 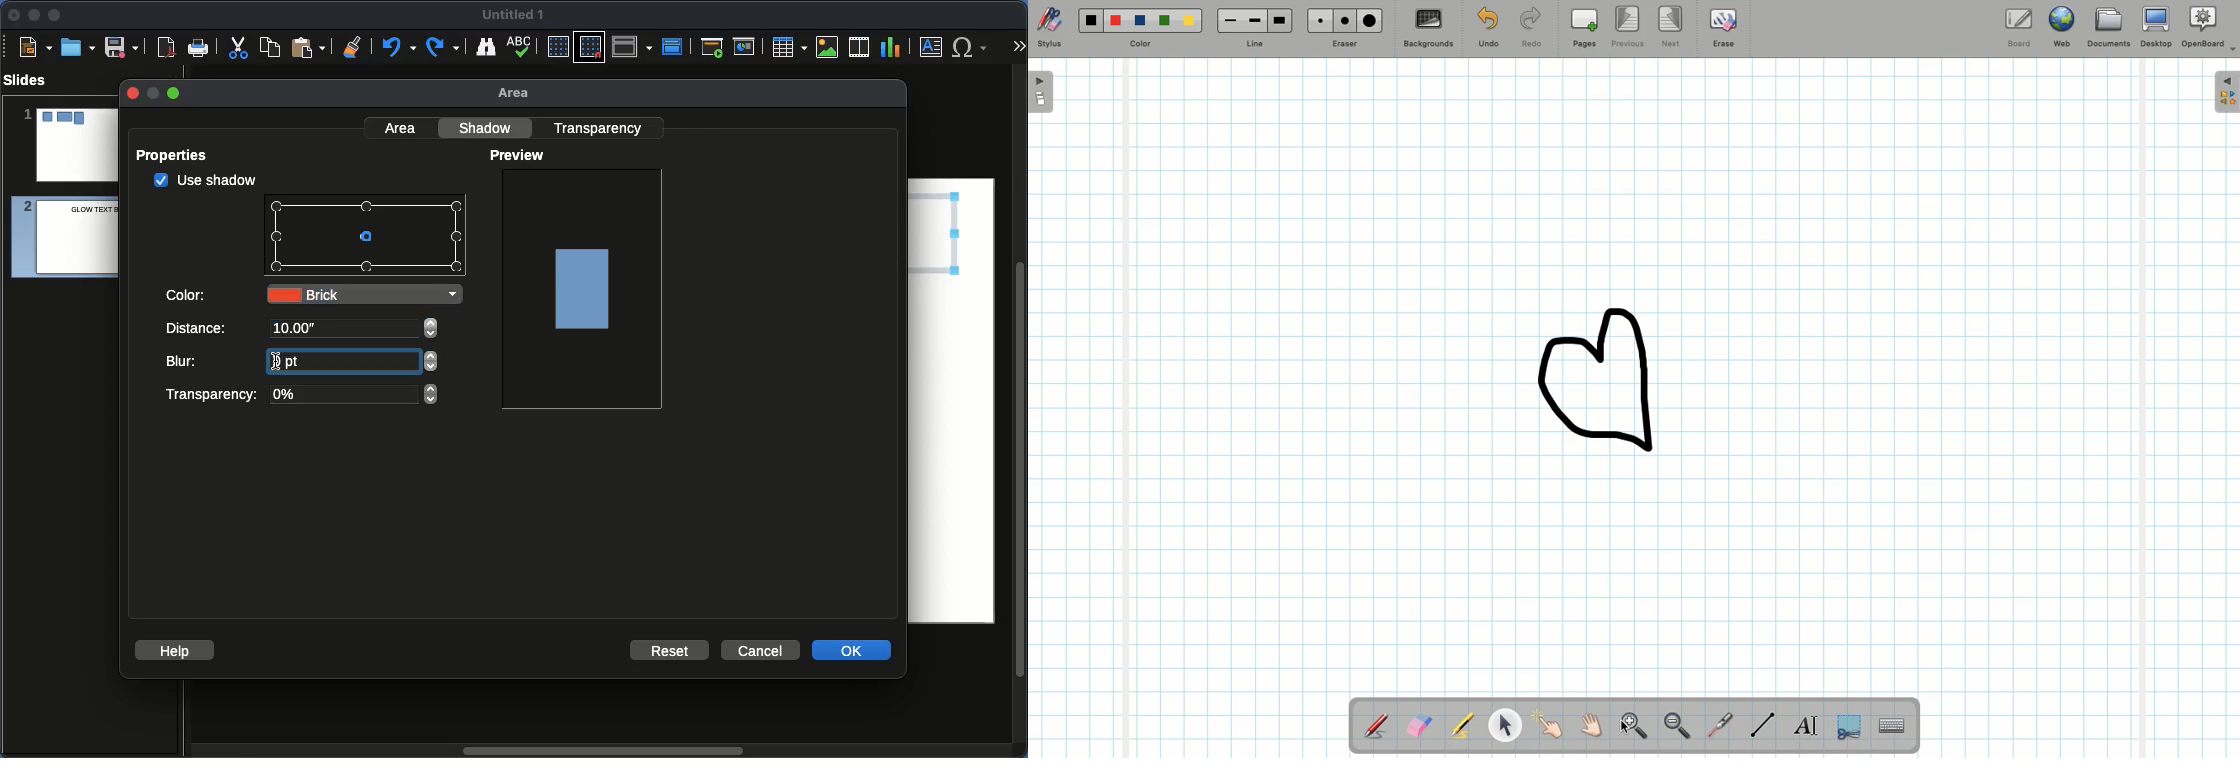 What do you see at coordinates (519, 94) in the screenshot?
I see `Area` at bounding box center [519, 94].